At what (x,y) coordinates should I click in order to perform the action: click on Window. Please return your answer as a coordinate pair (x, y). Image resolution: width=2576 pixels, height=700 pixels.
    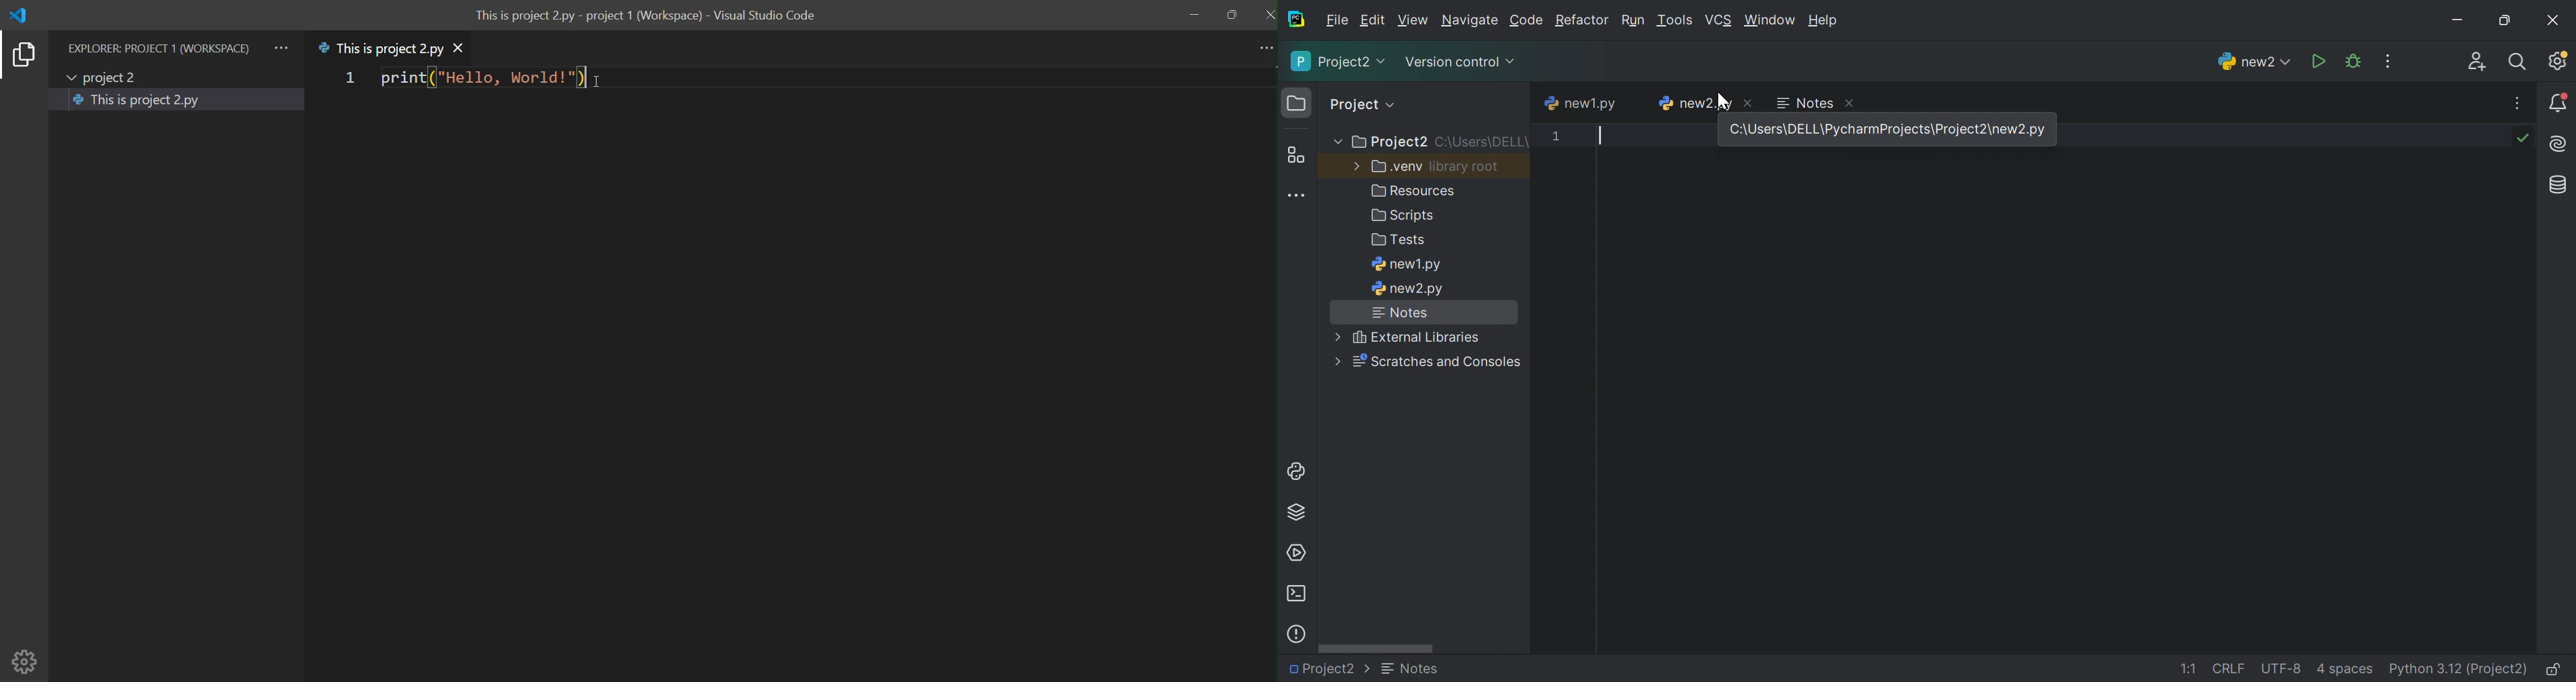
    Looking at the image, I should click on (1769, 20).